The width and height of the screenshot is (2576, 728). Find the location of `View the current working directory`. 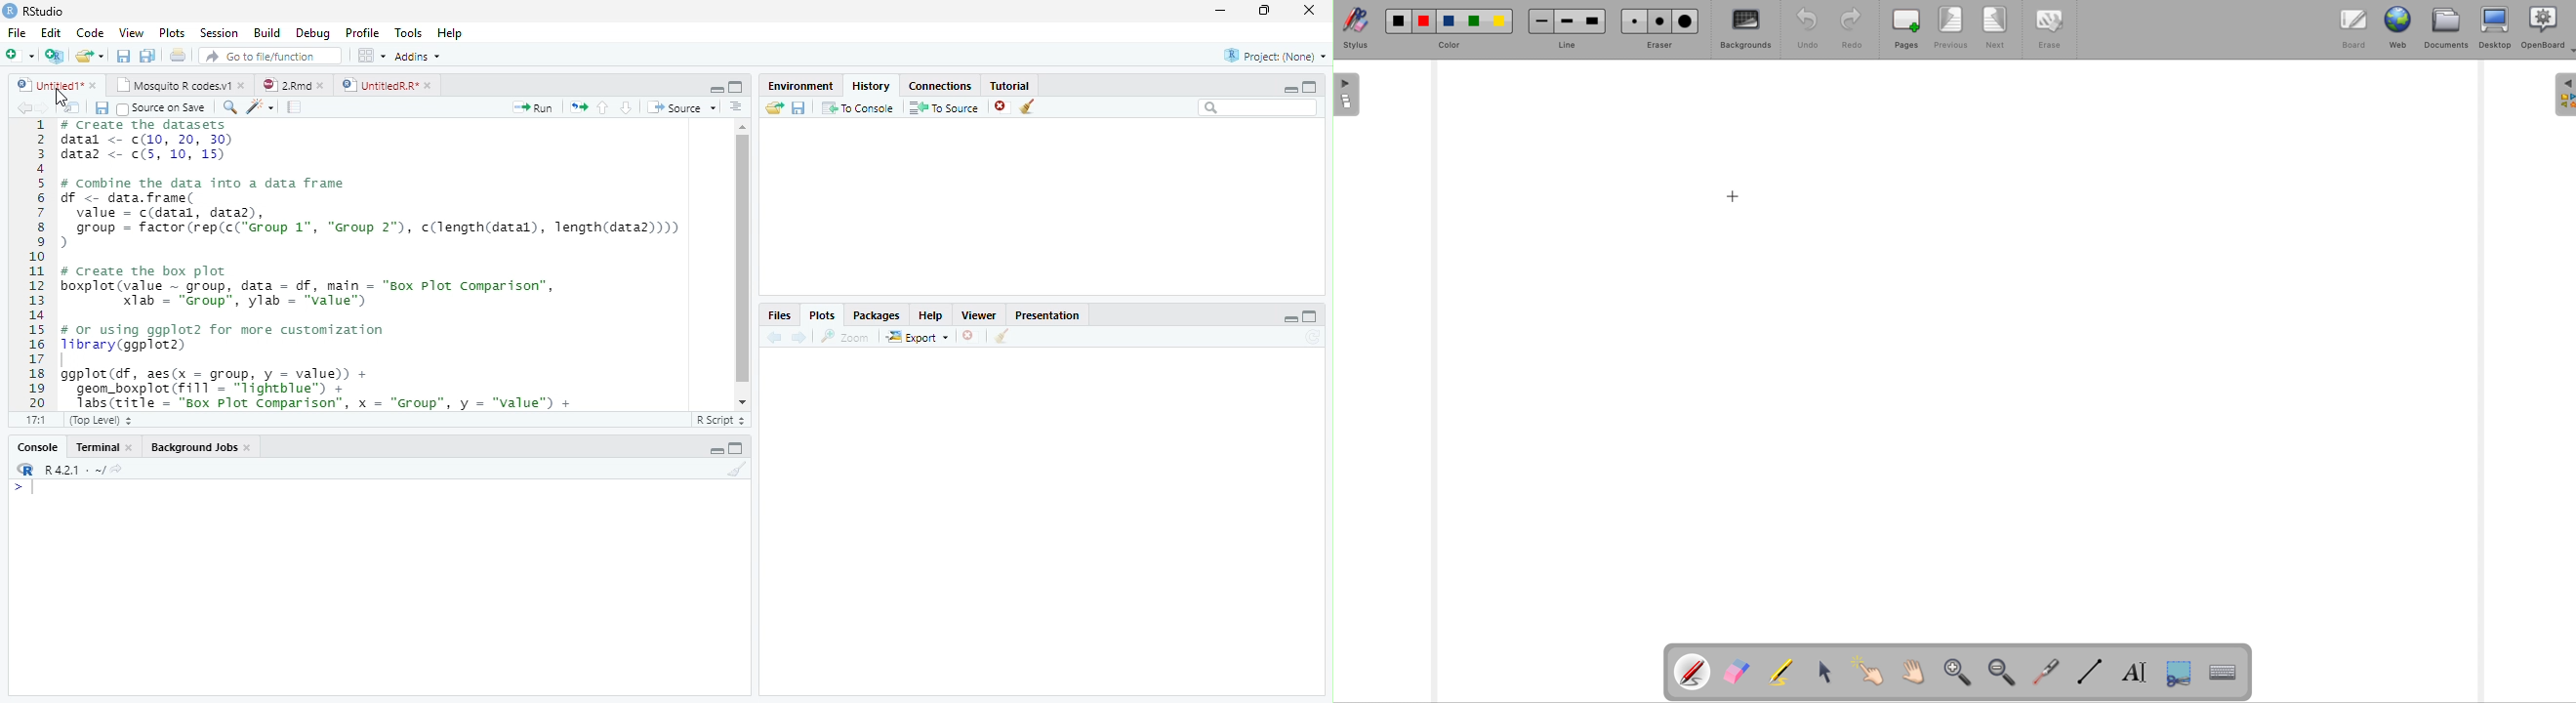

View the current working directory is located at coordinates (116, 469).